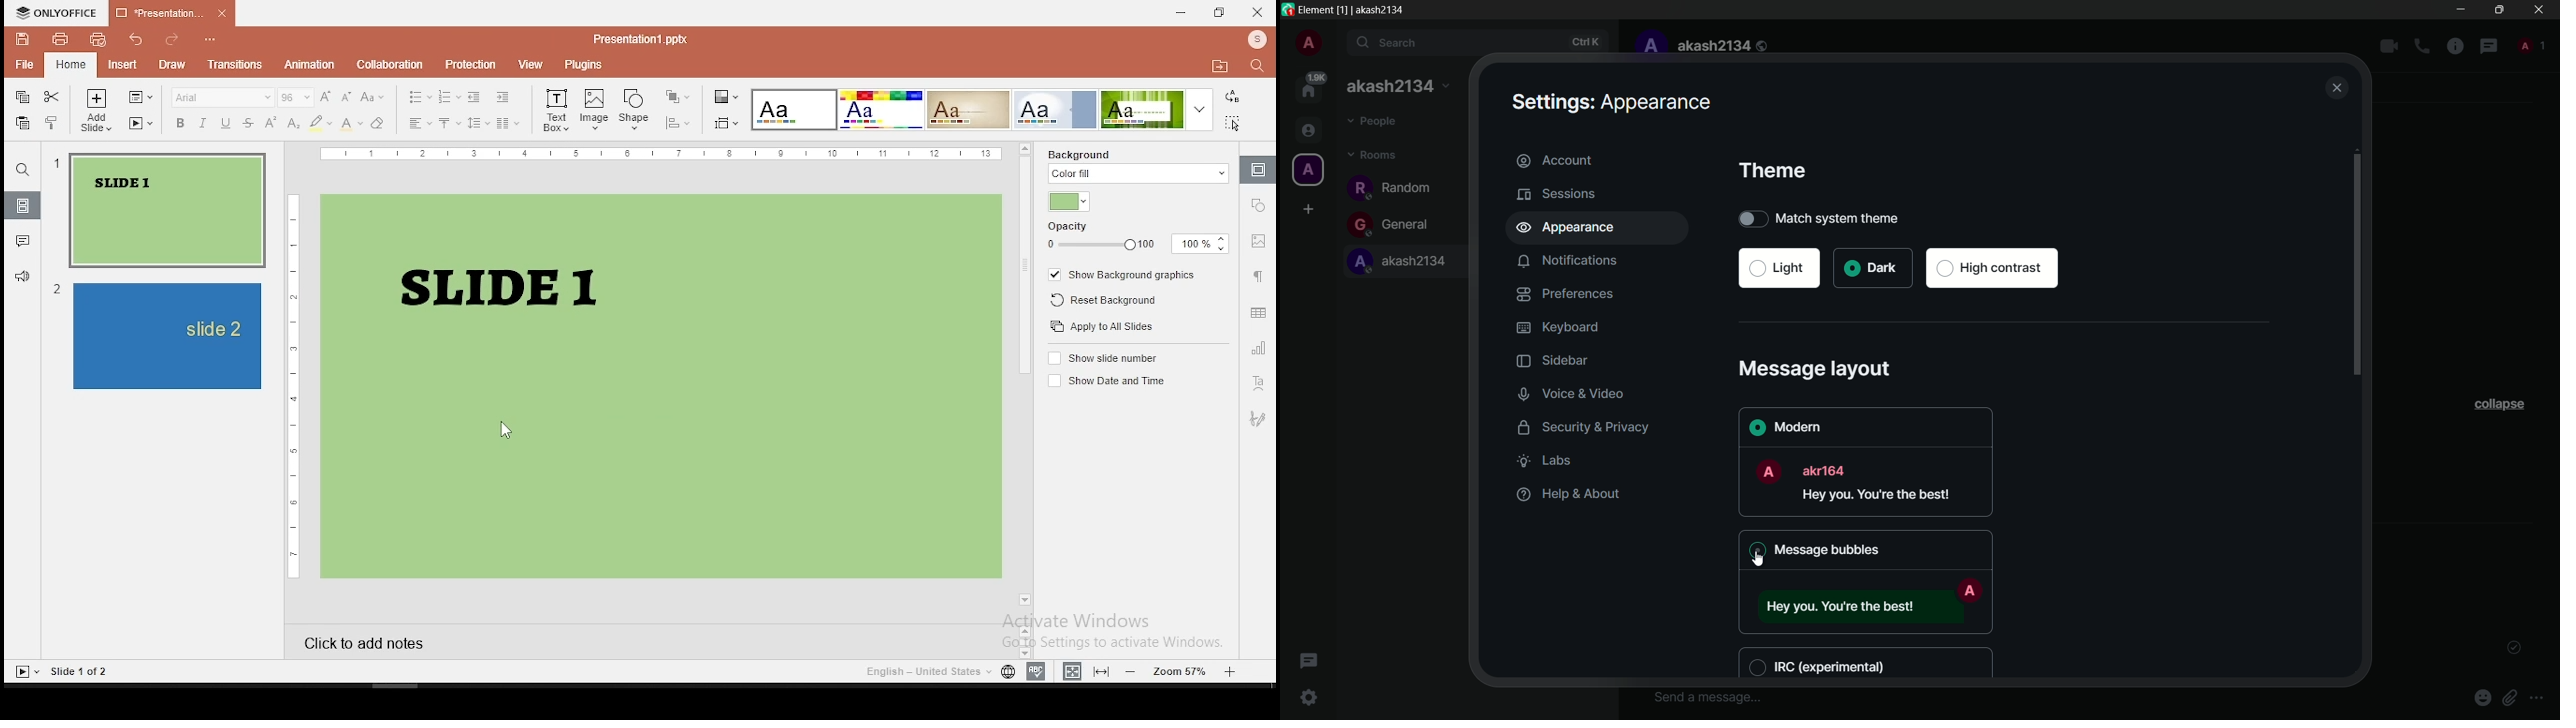 This screenshot has height=728, width=2576. What do you see at coordinates (1565, 293) in the screenshot?
I see `preferences` at bounding box center [1565, 293].